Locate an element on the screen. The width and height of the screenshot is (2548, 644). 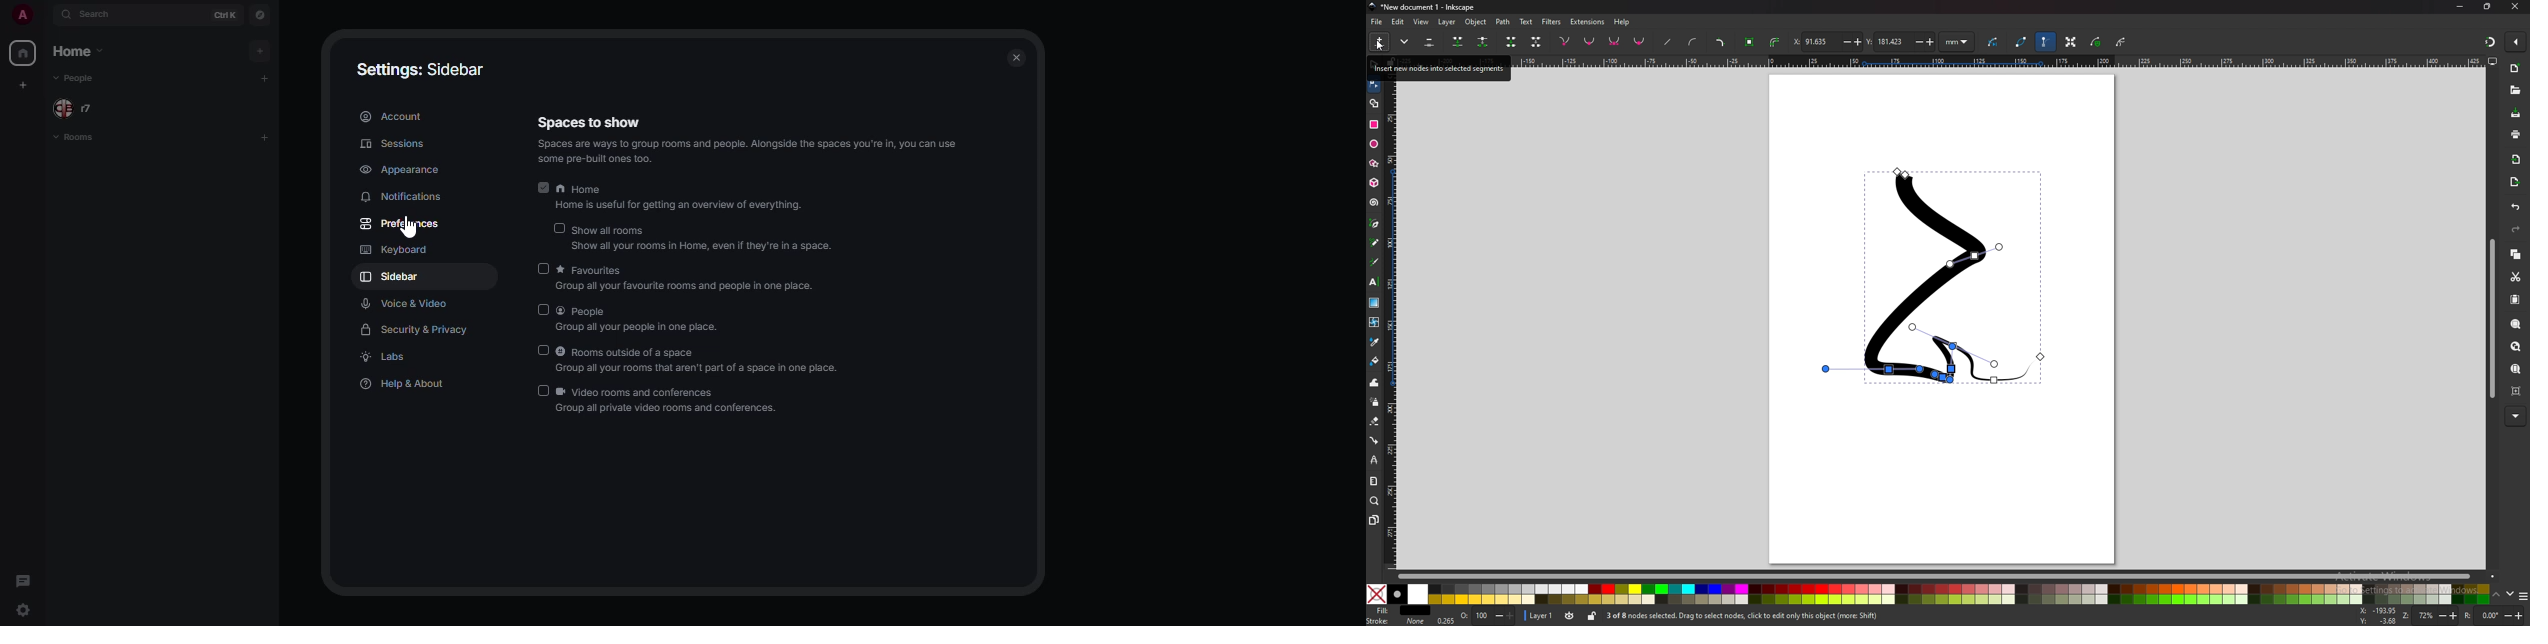
voice & video is located at coordinates (405, 305).